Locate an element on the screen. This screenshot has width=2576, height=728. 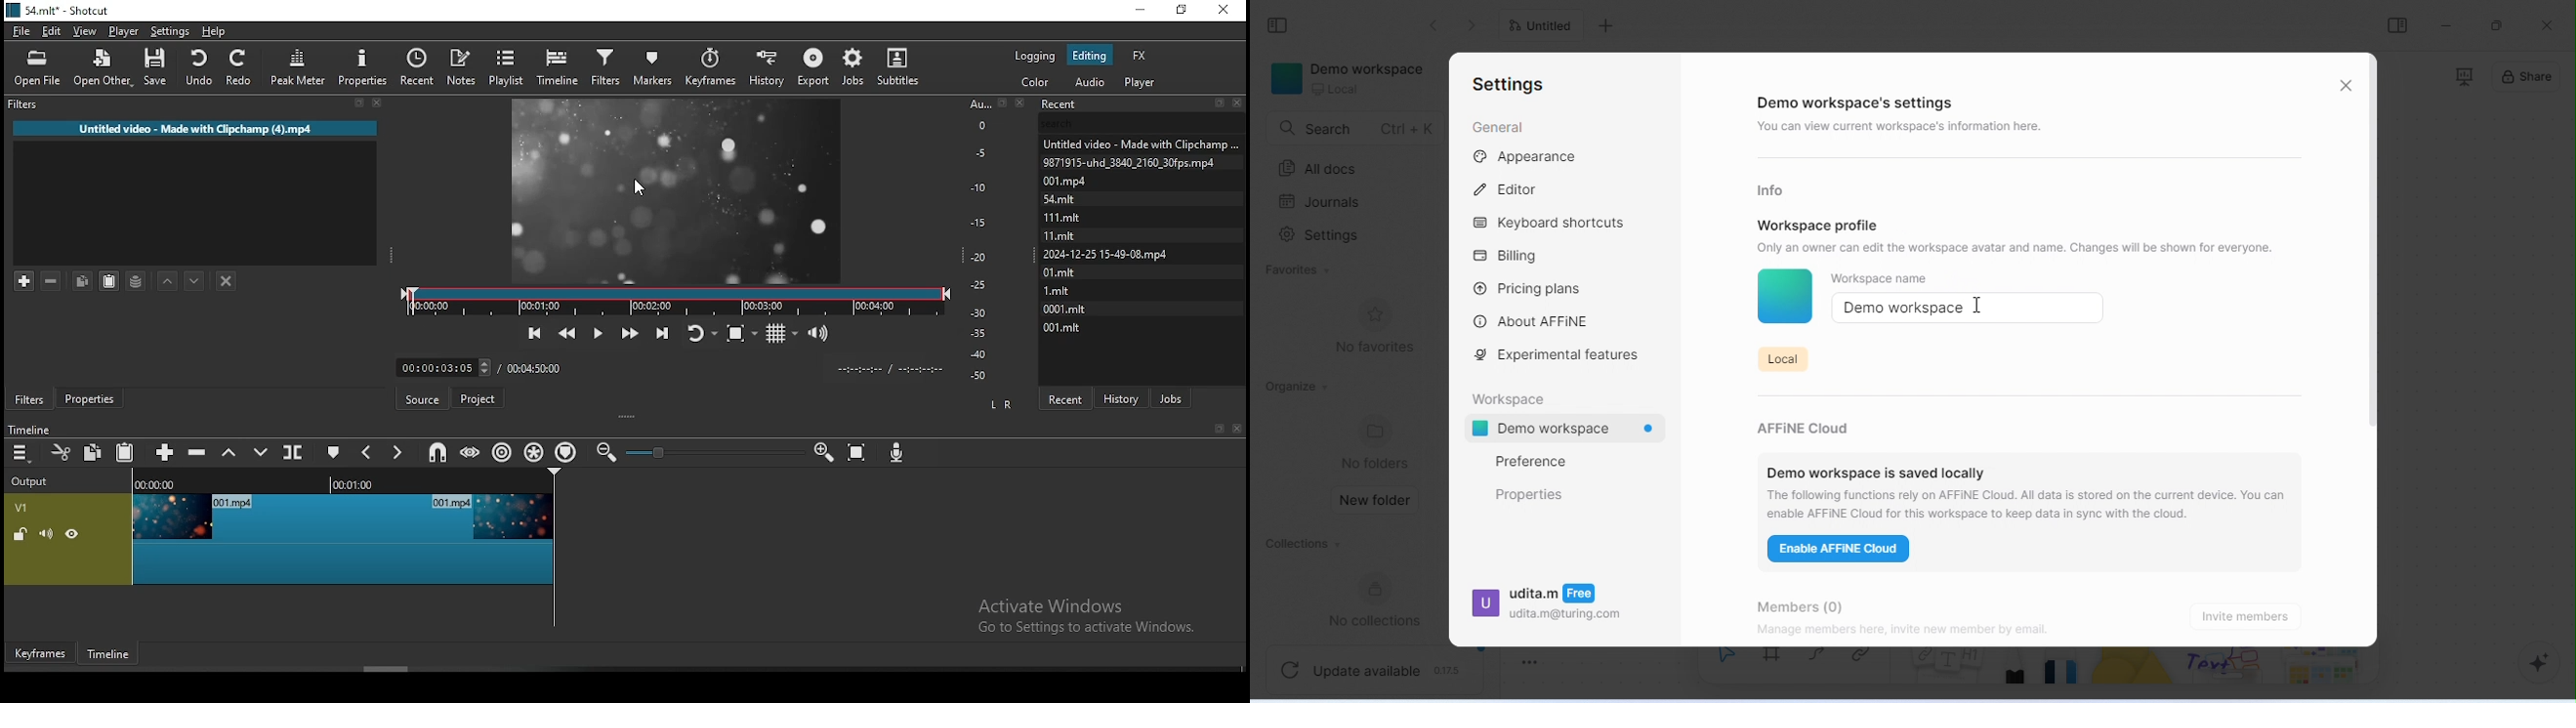
cut is located at coordinates (62, 451).